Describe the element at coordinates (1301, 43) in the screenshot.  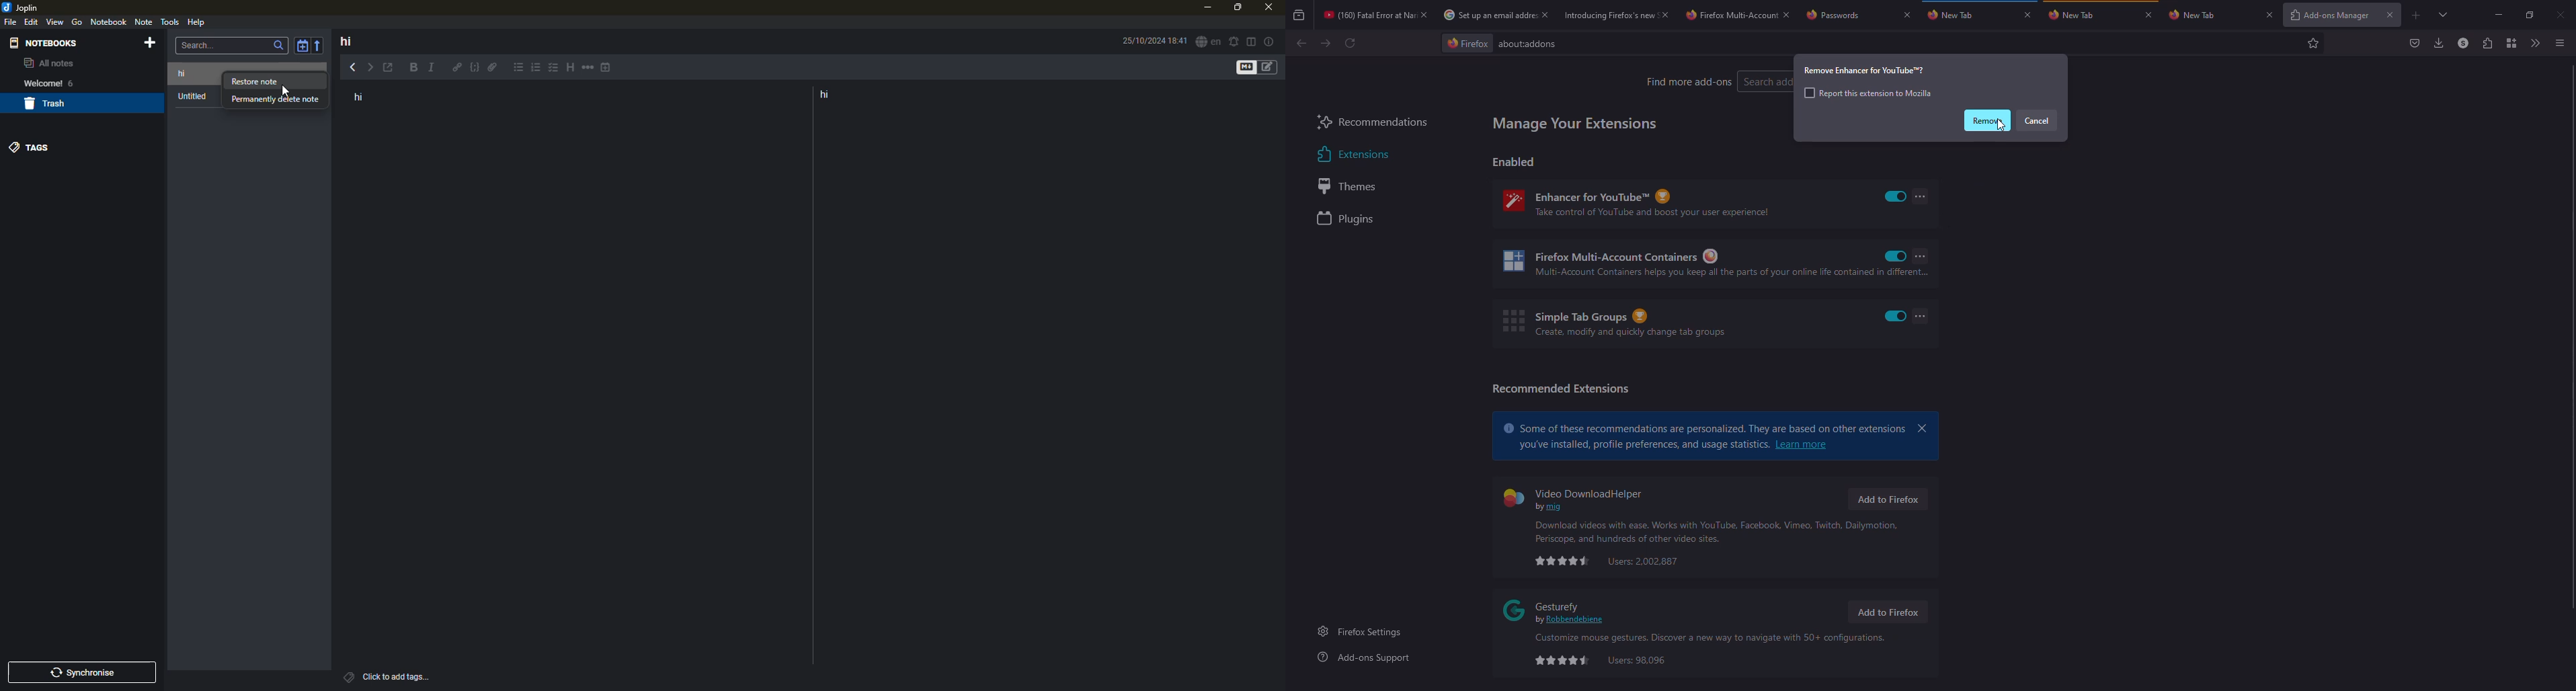
I see `back` at that location.